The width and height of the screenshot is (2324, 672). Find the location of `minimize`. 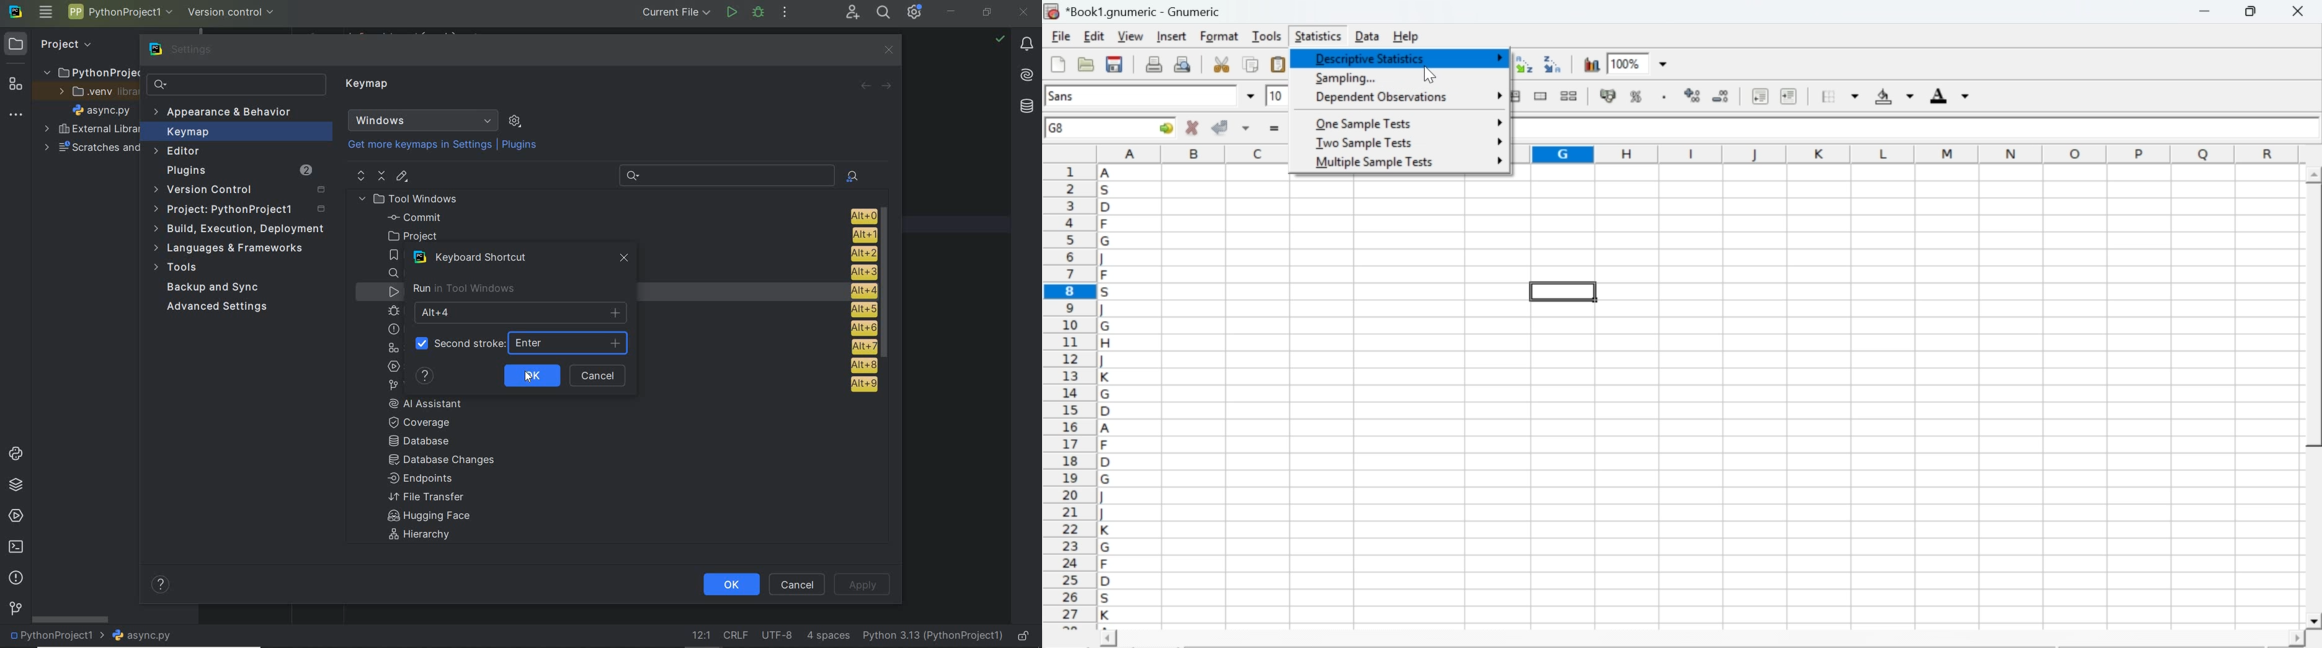

minimize is located at coordinates (952, 11).